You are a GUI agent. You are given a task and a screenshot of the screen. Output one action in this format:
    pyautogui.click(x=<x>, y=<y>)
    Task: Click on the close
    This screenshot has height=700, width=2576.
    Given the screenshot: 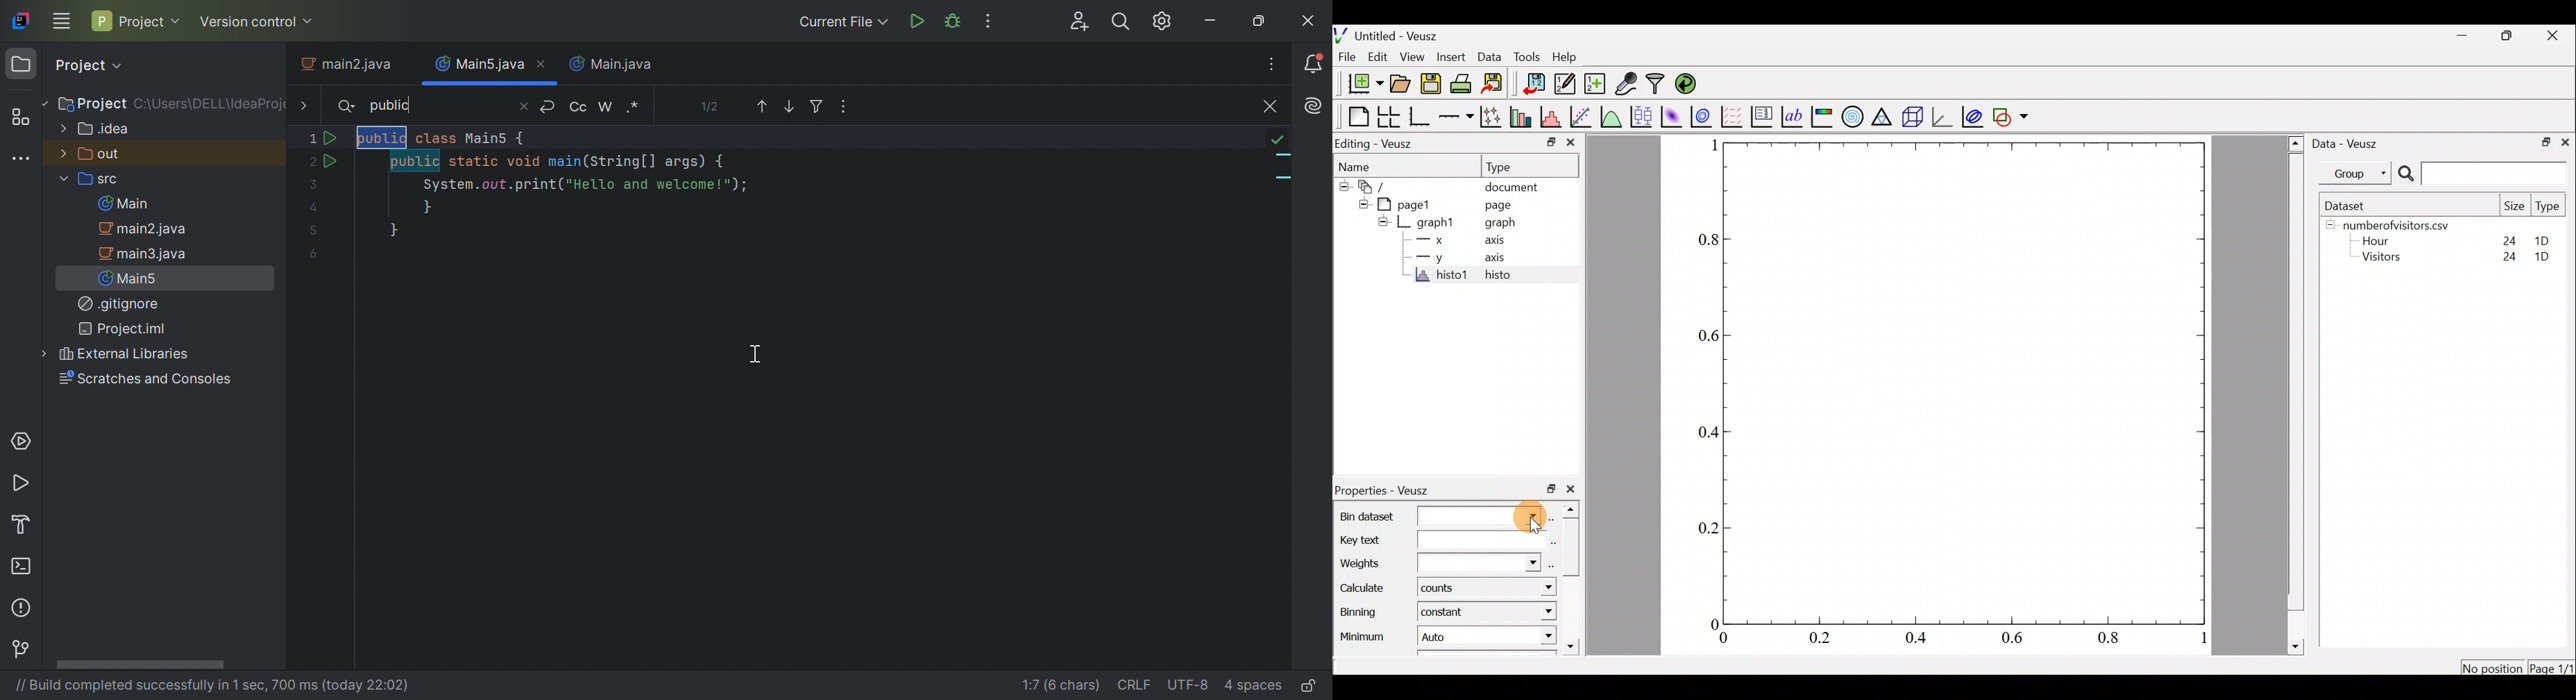 What is the action you would take?
    pyautogui.click(x=2565, y=143)
    